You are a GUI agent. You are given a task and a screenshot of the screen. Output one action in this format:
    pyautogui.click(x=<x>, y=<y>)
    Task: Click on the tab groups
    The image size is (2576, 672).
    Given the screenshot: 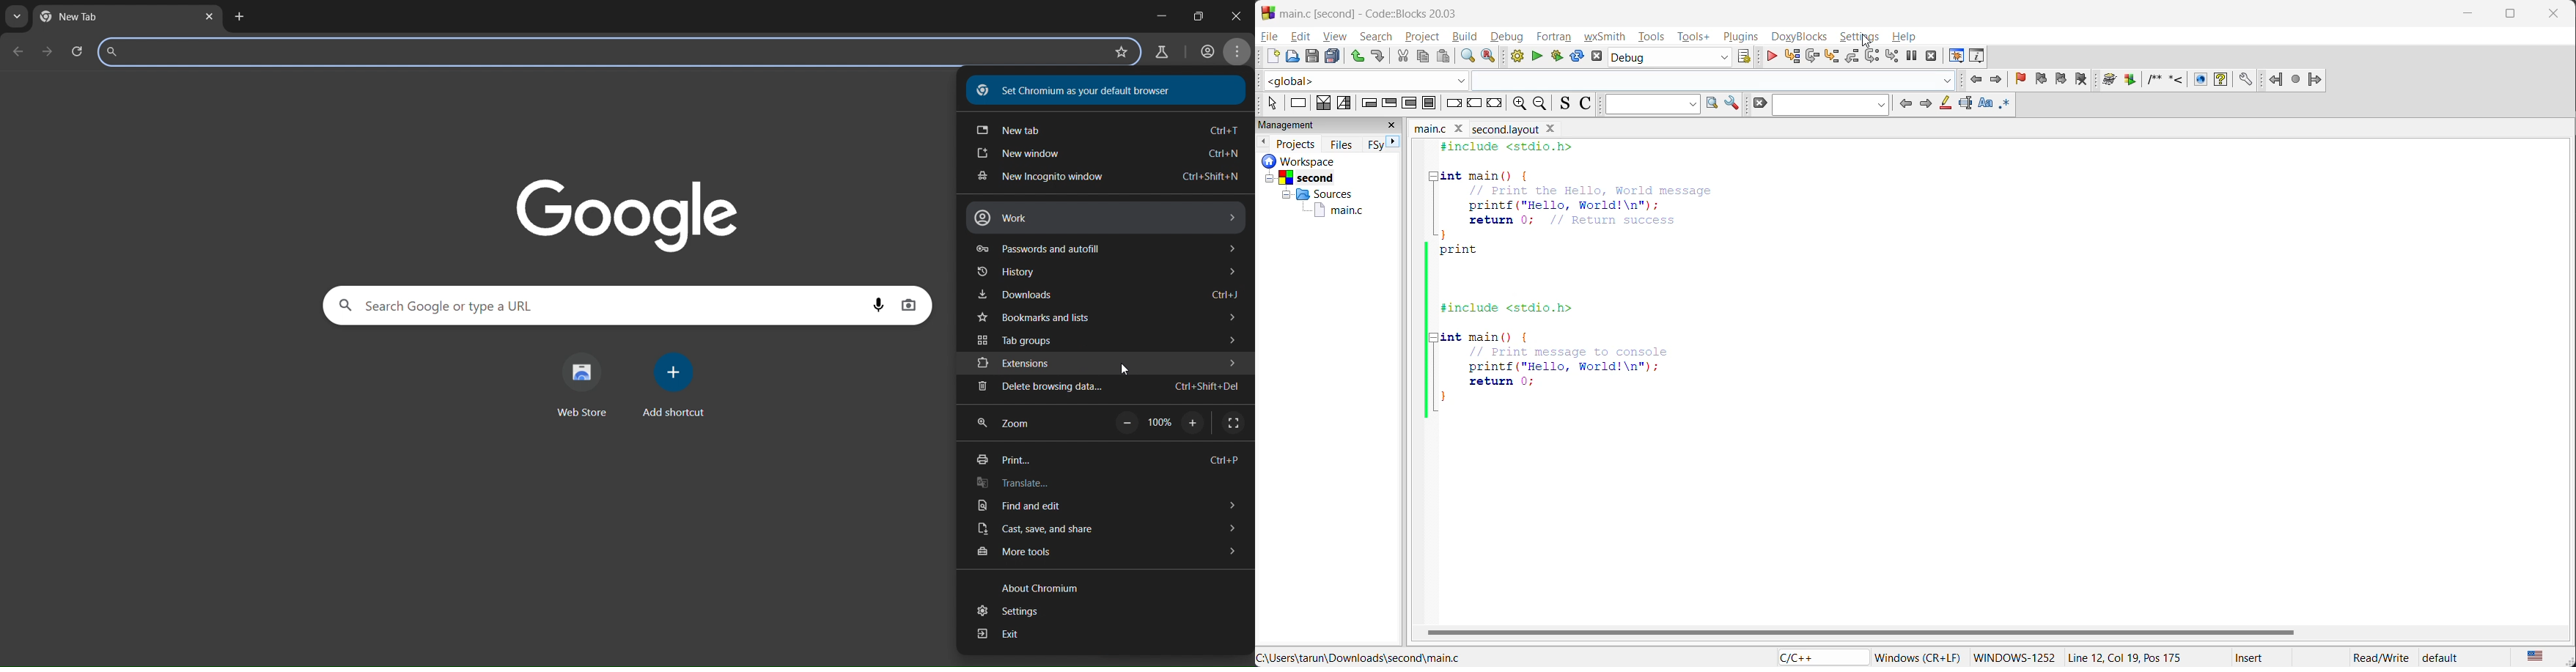 What is the action you would take?
    pyautogui.click(x=1105, y=341)
    